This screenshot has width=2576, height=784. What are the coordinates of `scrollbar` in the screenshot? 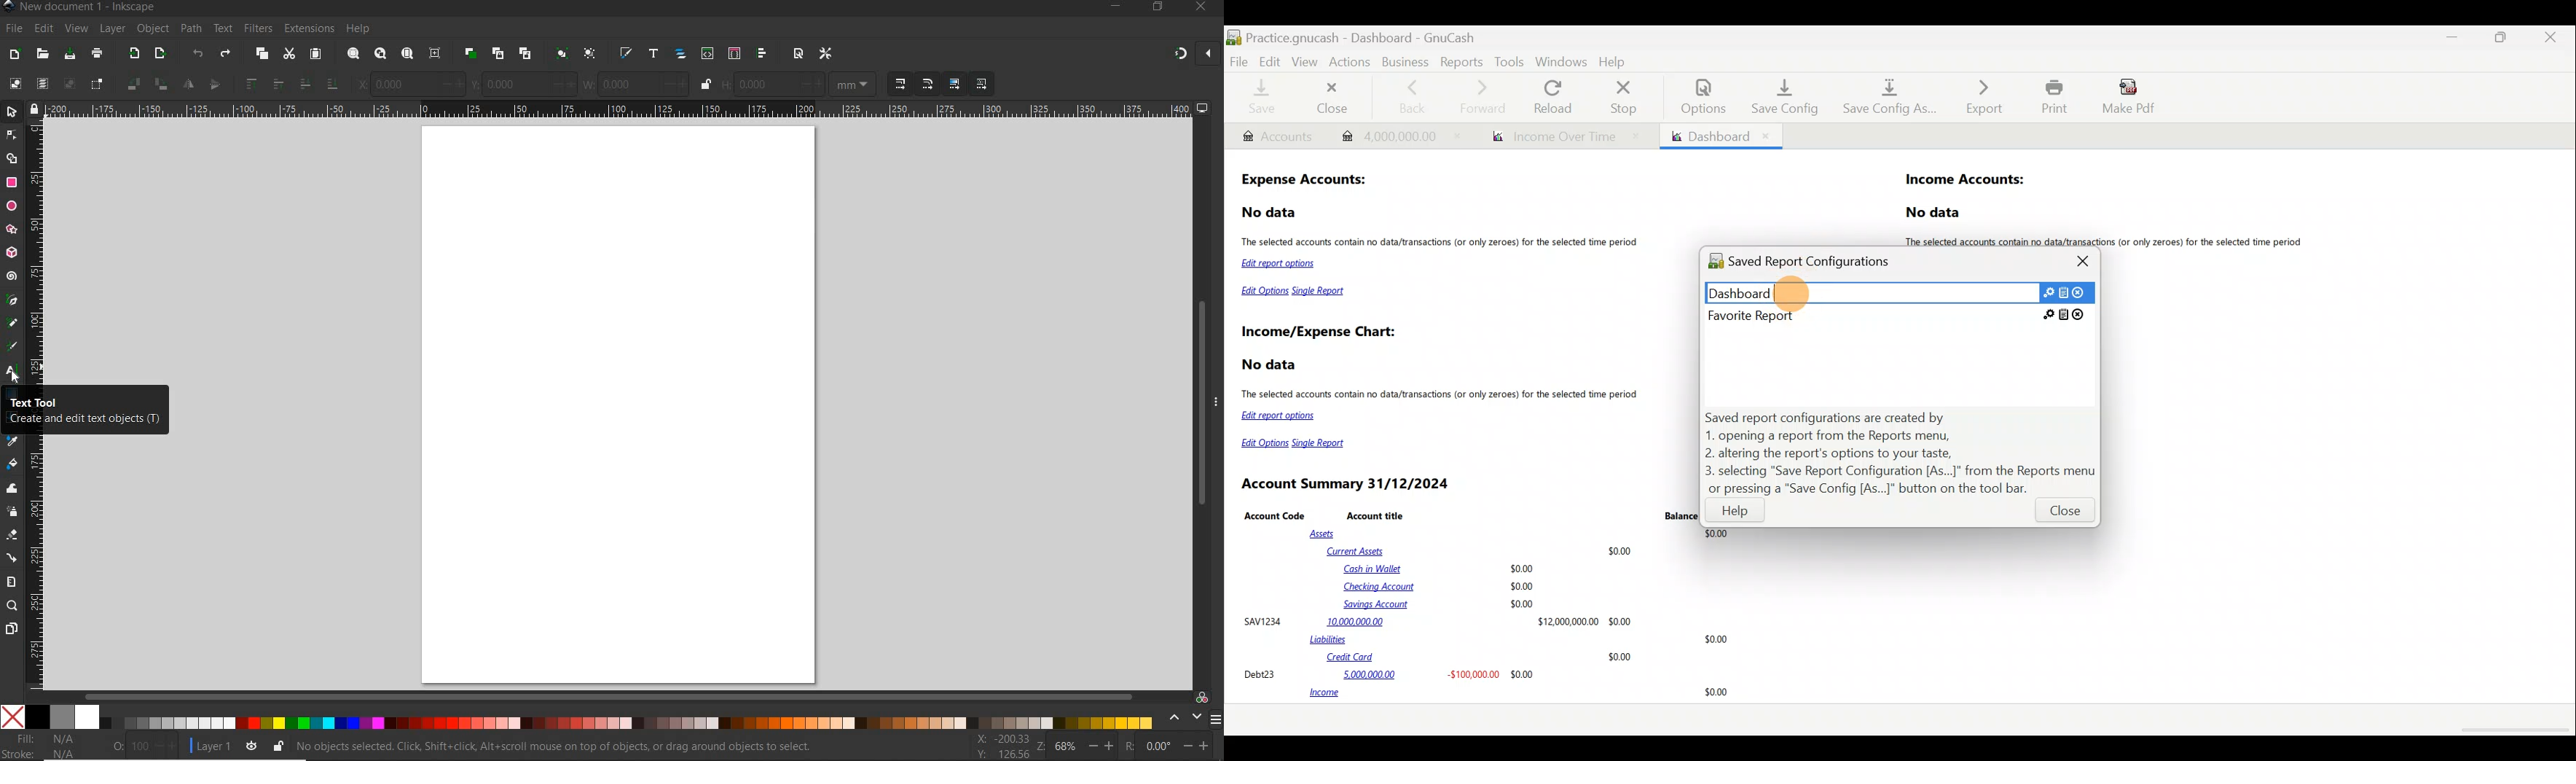 It's located at (610, 696).